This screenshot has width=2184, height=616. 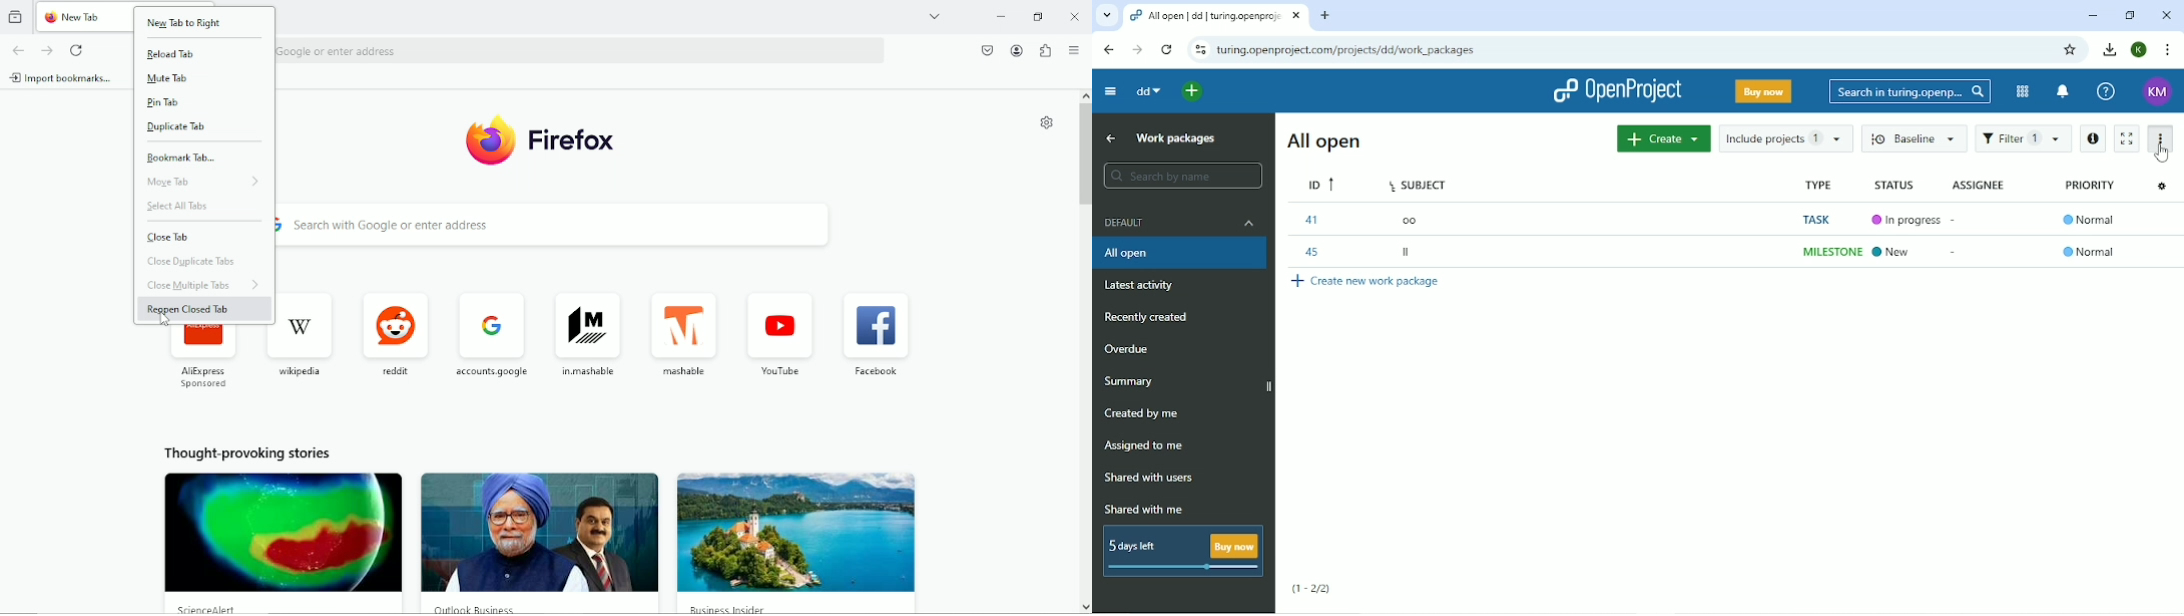 What do you see at coordinates (180, 156) in the screenshot?
I see `bookmark tab` at bounding box center [180, 156].